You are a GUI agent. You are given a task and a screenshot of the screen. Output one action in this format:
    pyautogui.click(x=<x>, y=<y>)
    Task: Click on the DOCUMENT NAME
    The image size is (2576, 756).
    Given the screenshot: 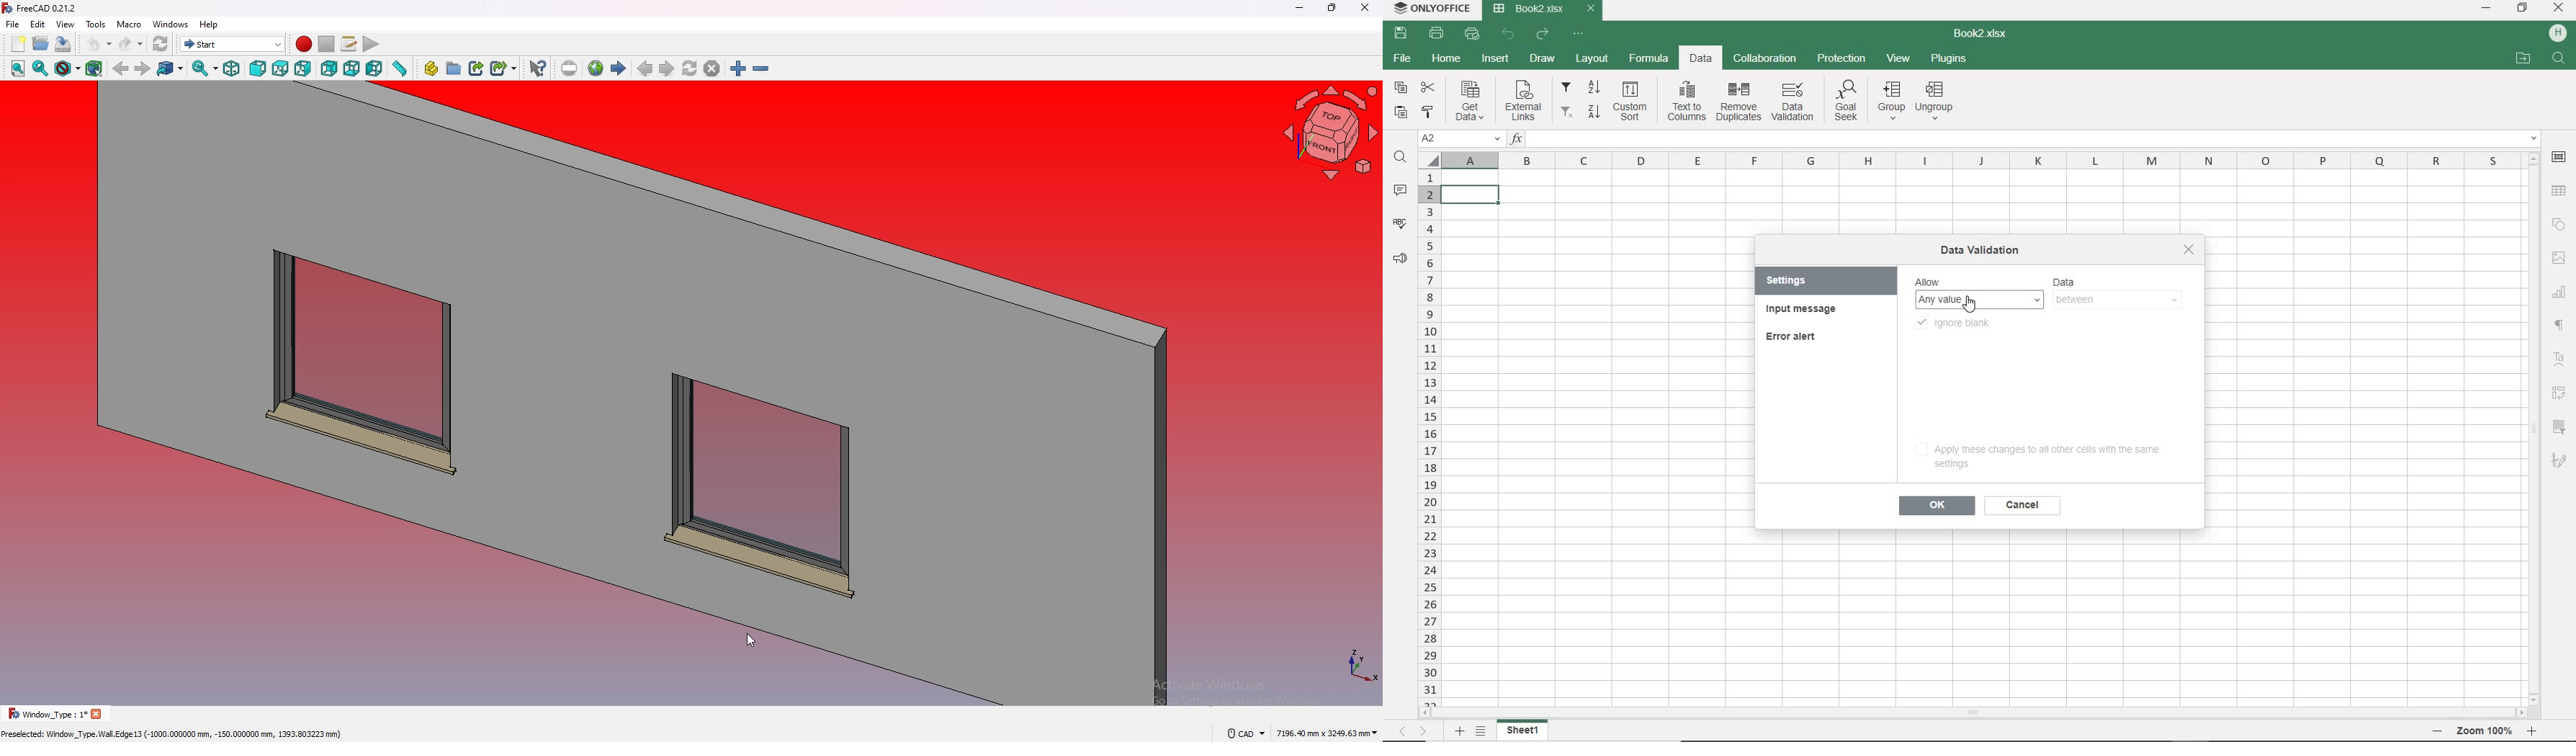 What is the action you would take?
    pyautogui.click(x=1981, y=33)
    